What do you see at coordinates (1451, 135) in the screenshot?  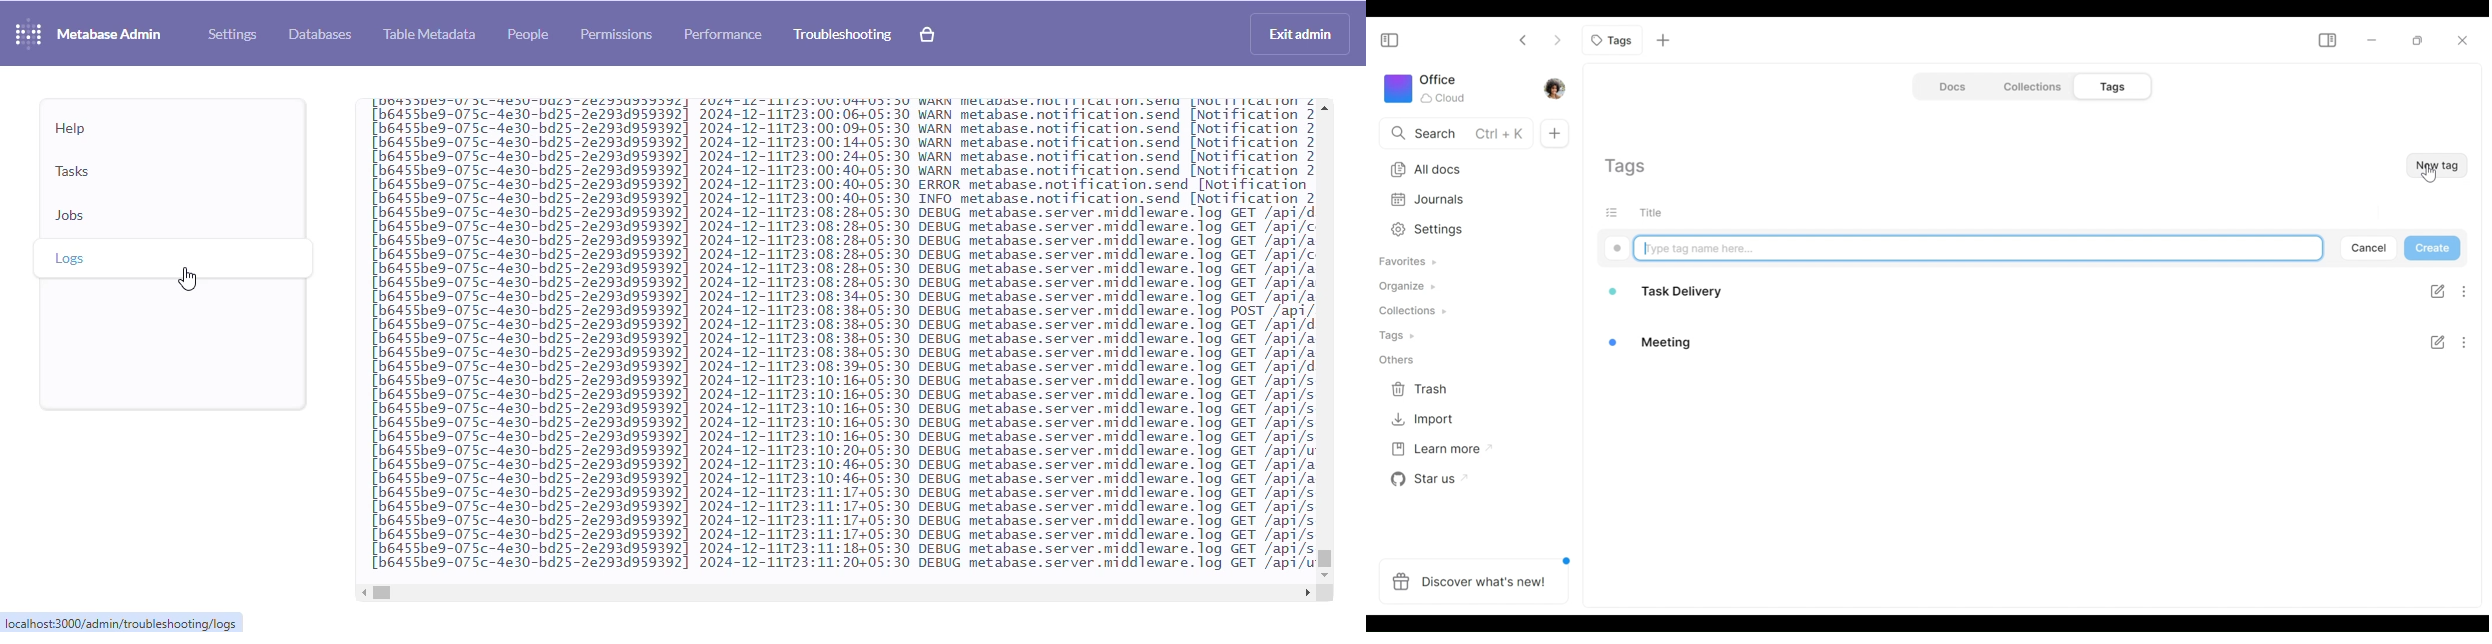 I see `Search` at bounding box center [1451, 135].